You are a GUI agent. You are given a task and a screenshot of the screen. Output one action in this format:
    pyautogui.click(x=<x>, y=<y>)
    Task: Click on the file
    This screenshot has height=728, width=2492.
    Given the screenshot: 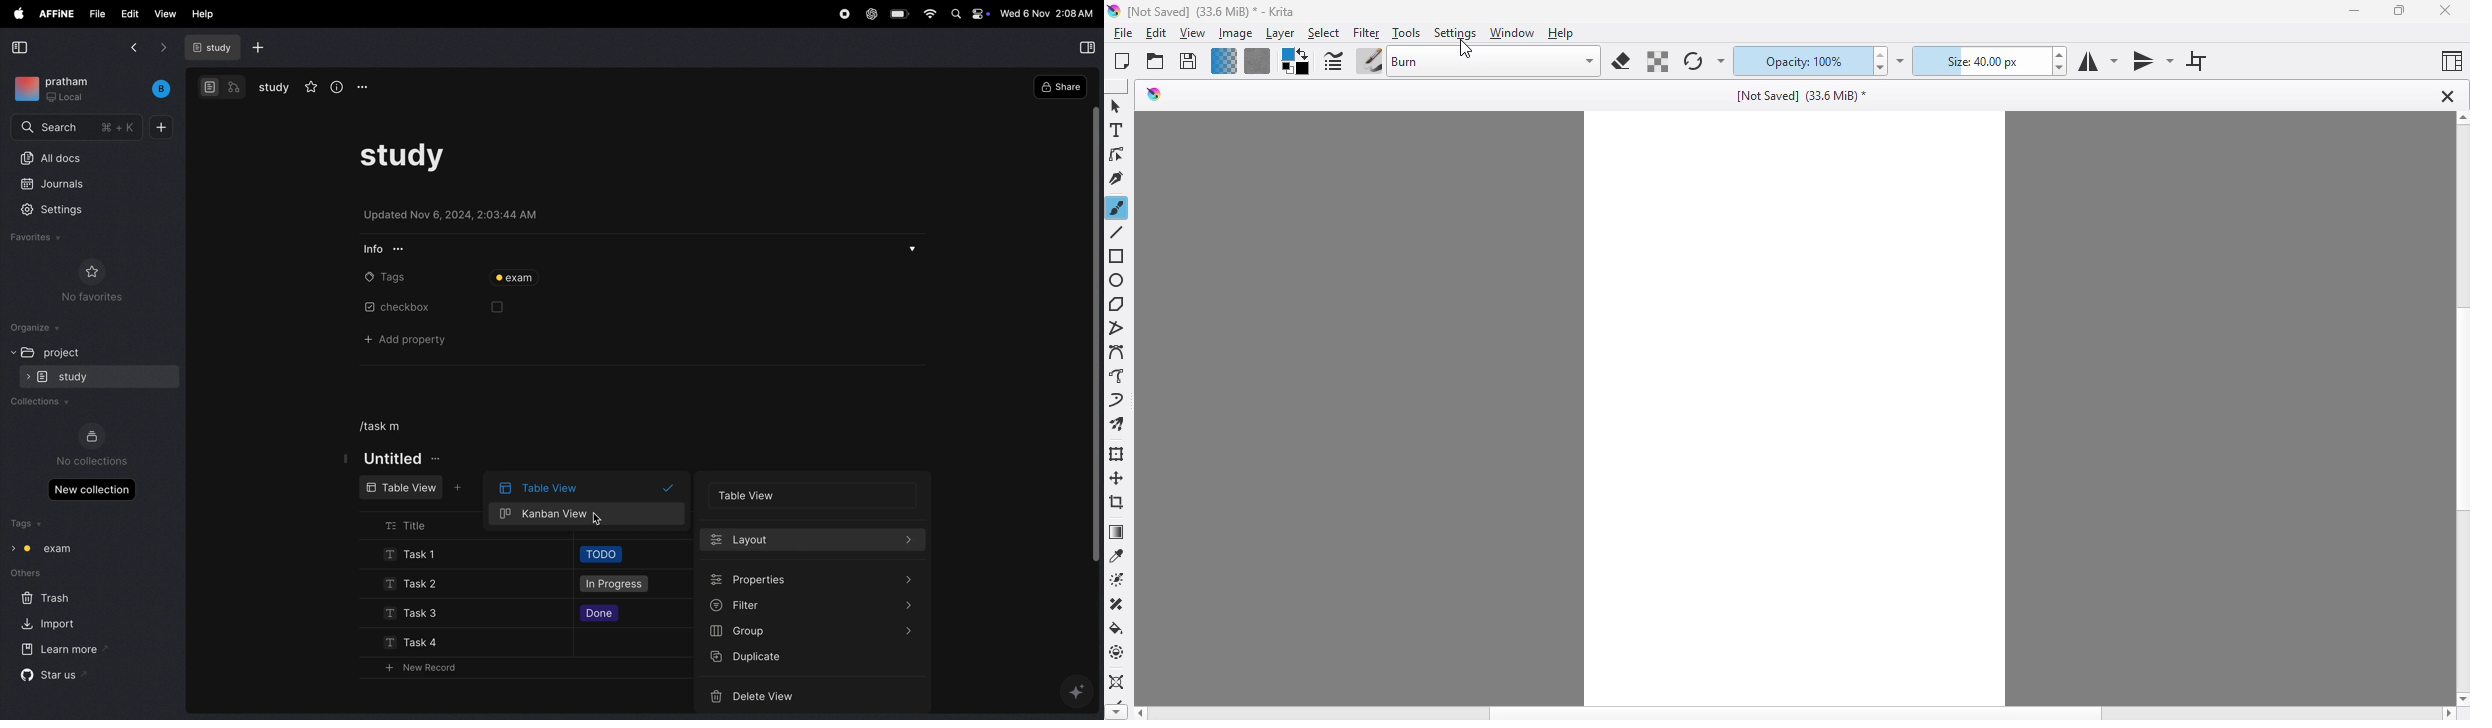 What is the action you would take?
    pyautogui.click(x=1123, y=33)
    